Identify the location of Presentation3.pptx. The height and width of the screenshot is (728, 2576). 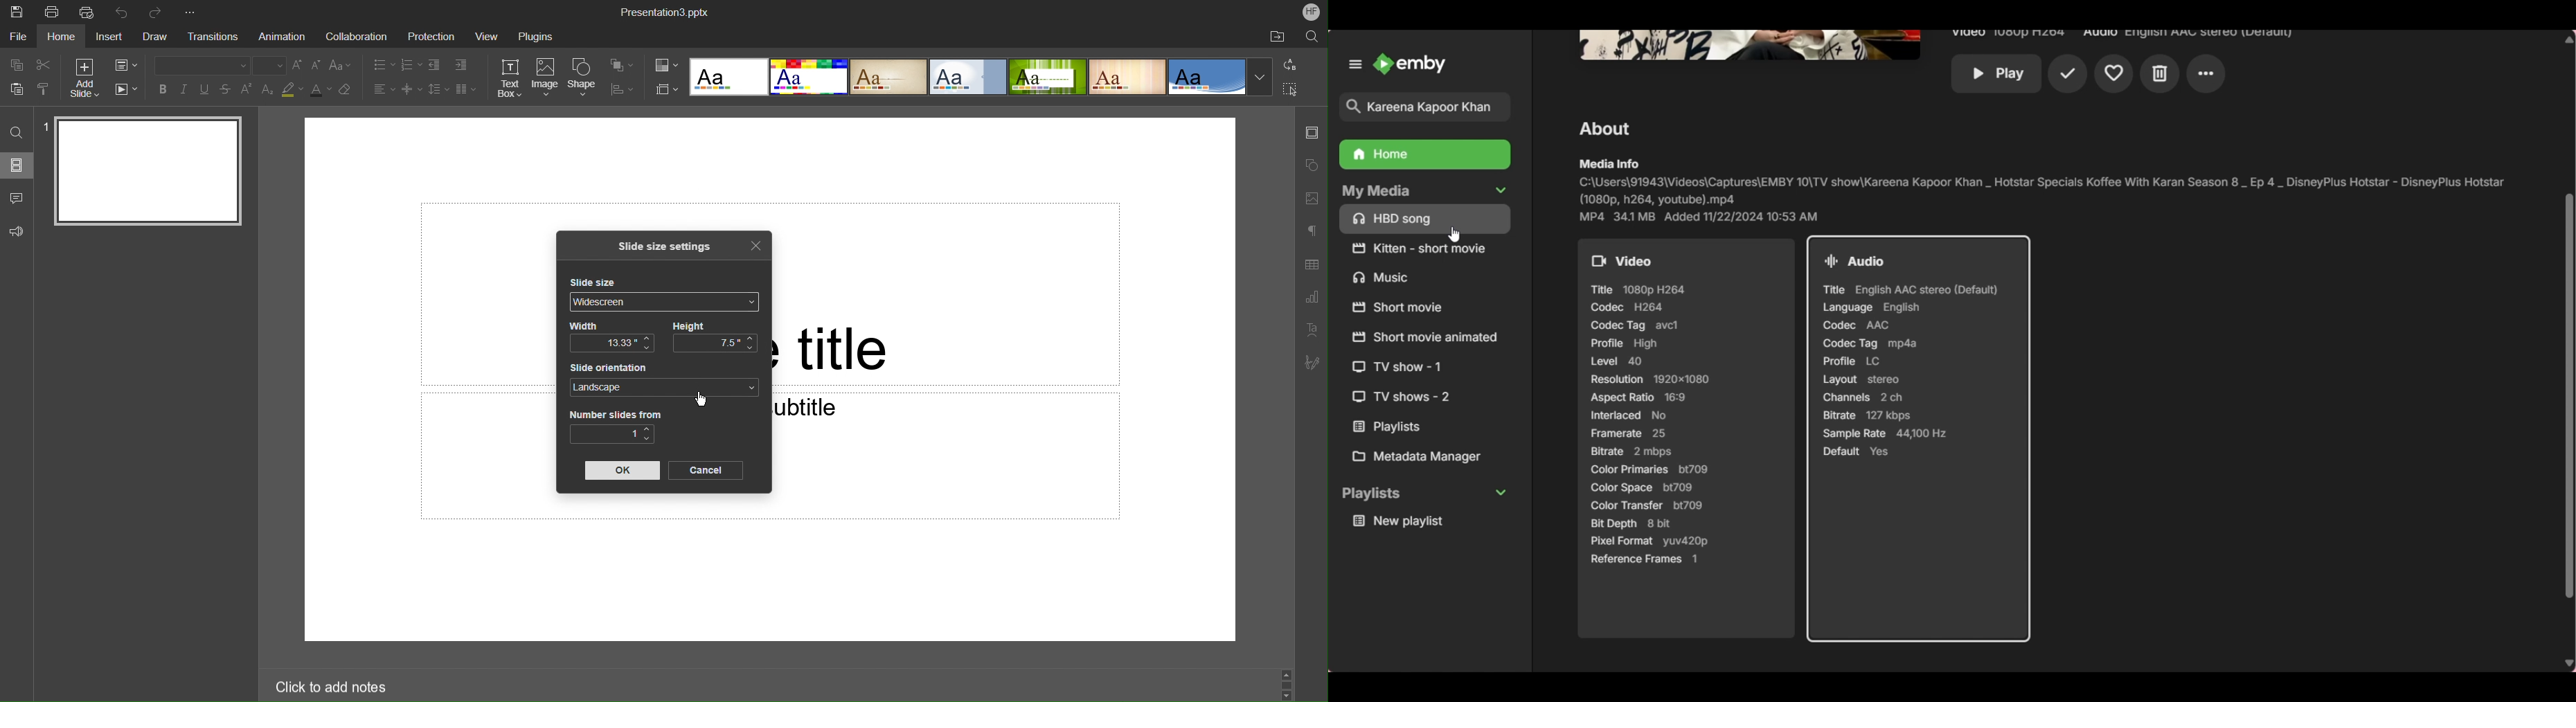
(666, 12).